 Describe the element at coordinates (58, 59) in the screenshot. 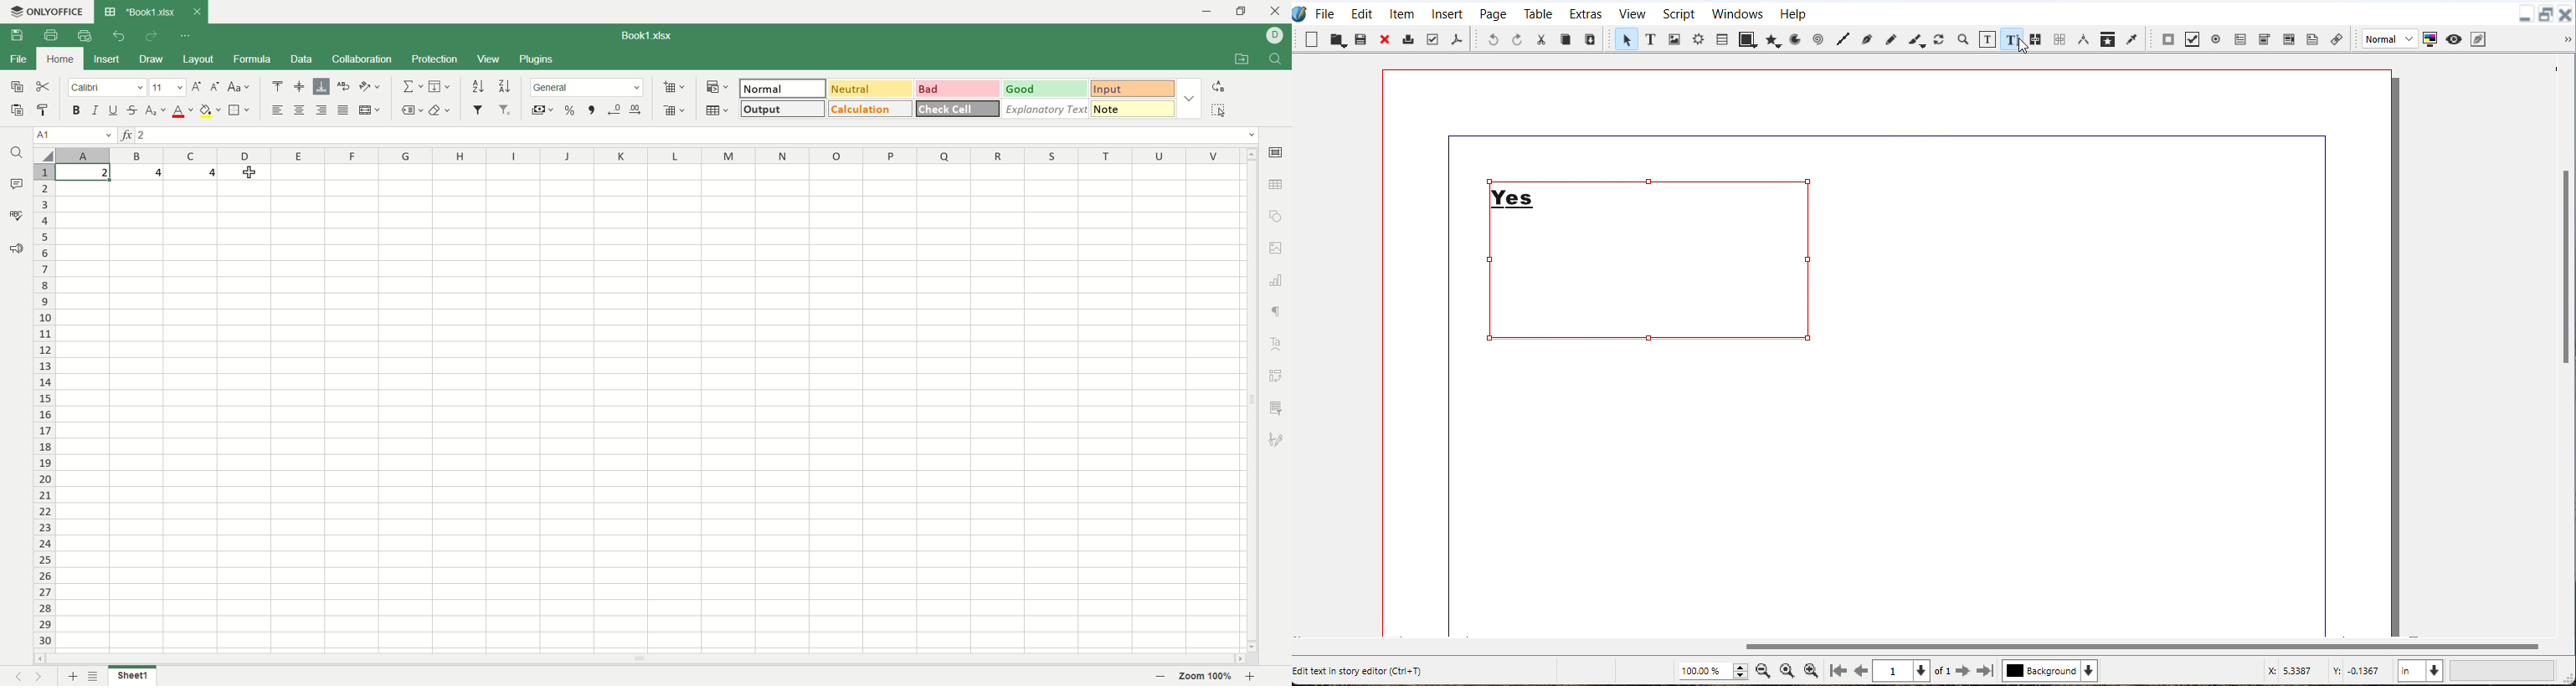

I see `home` at that location.